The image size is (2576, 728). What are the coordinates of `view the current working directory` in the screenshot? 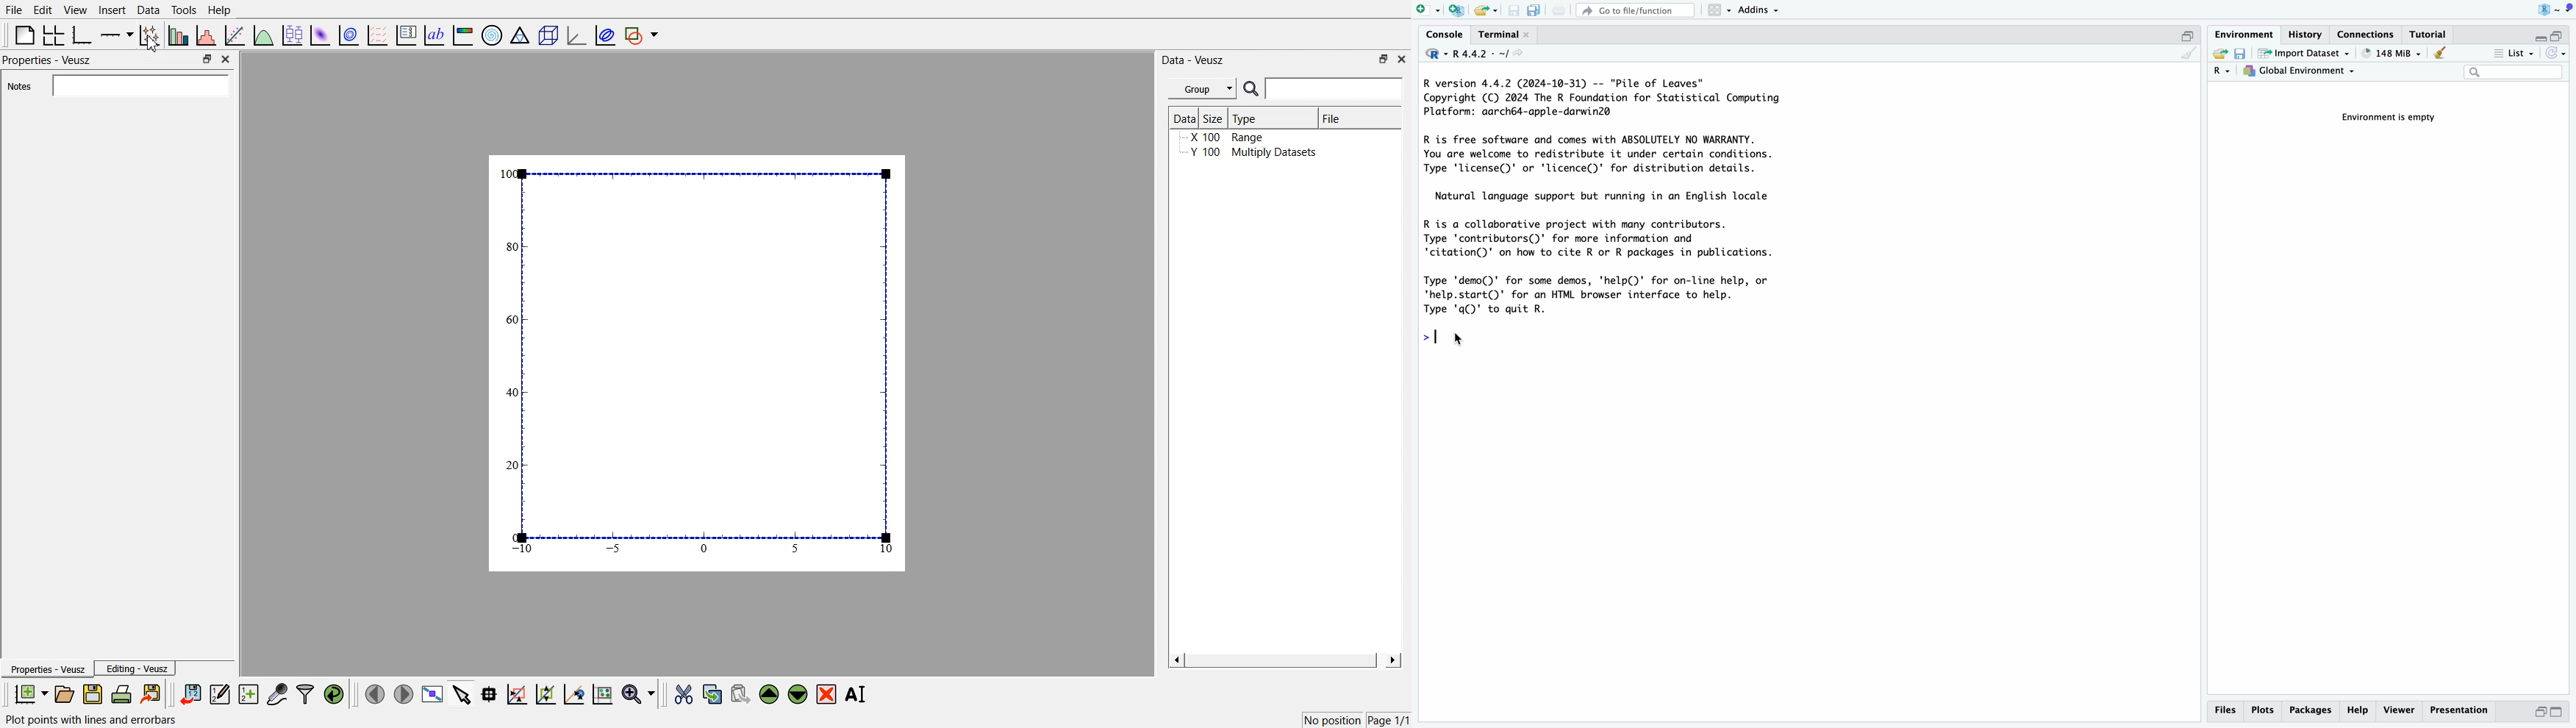 It's located at (1521, 55).